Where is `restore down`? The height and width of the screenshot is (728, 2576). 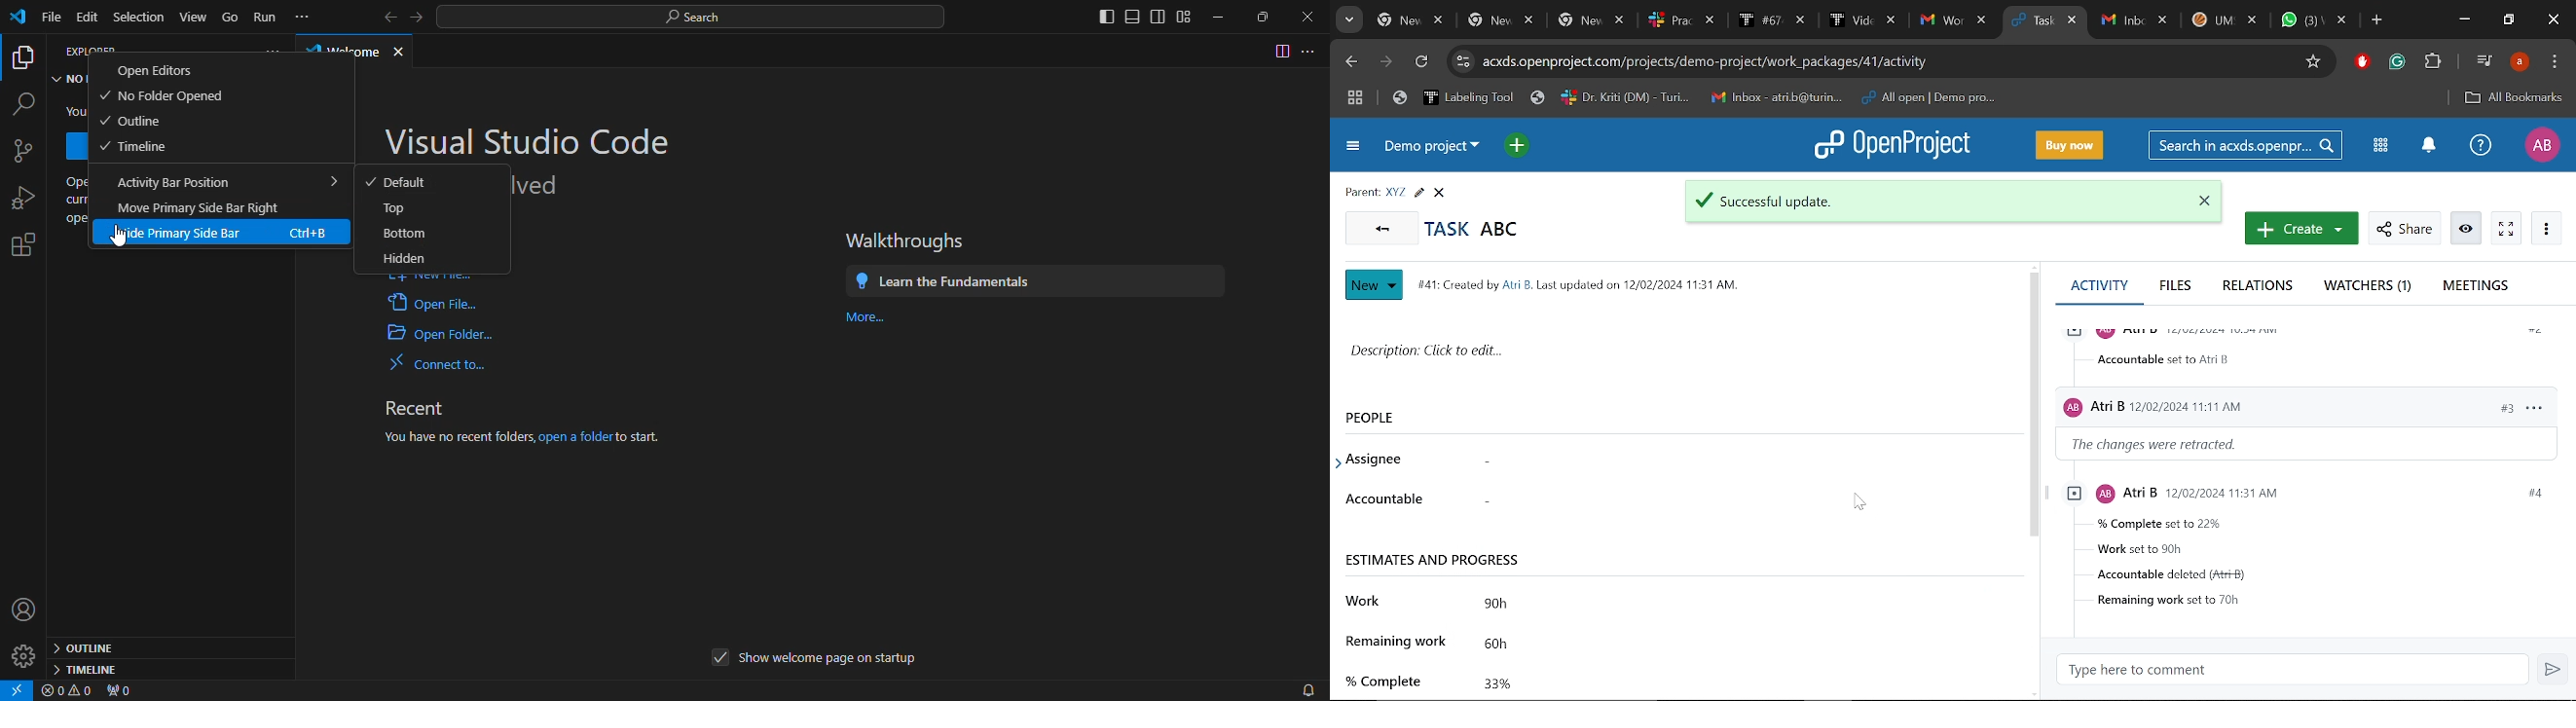 restore down is located at coordinates (1256, 17).